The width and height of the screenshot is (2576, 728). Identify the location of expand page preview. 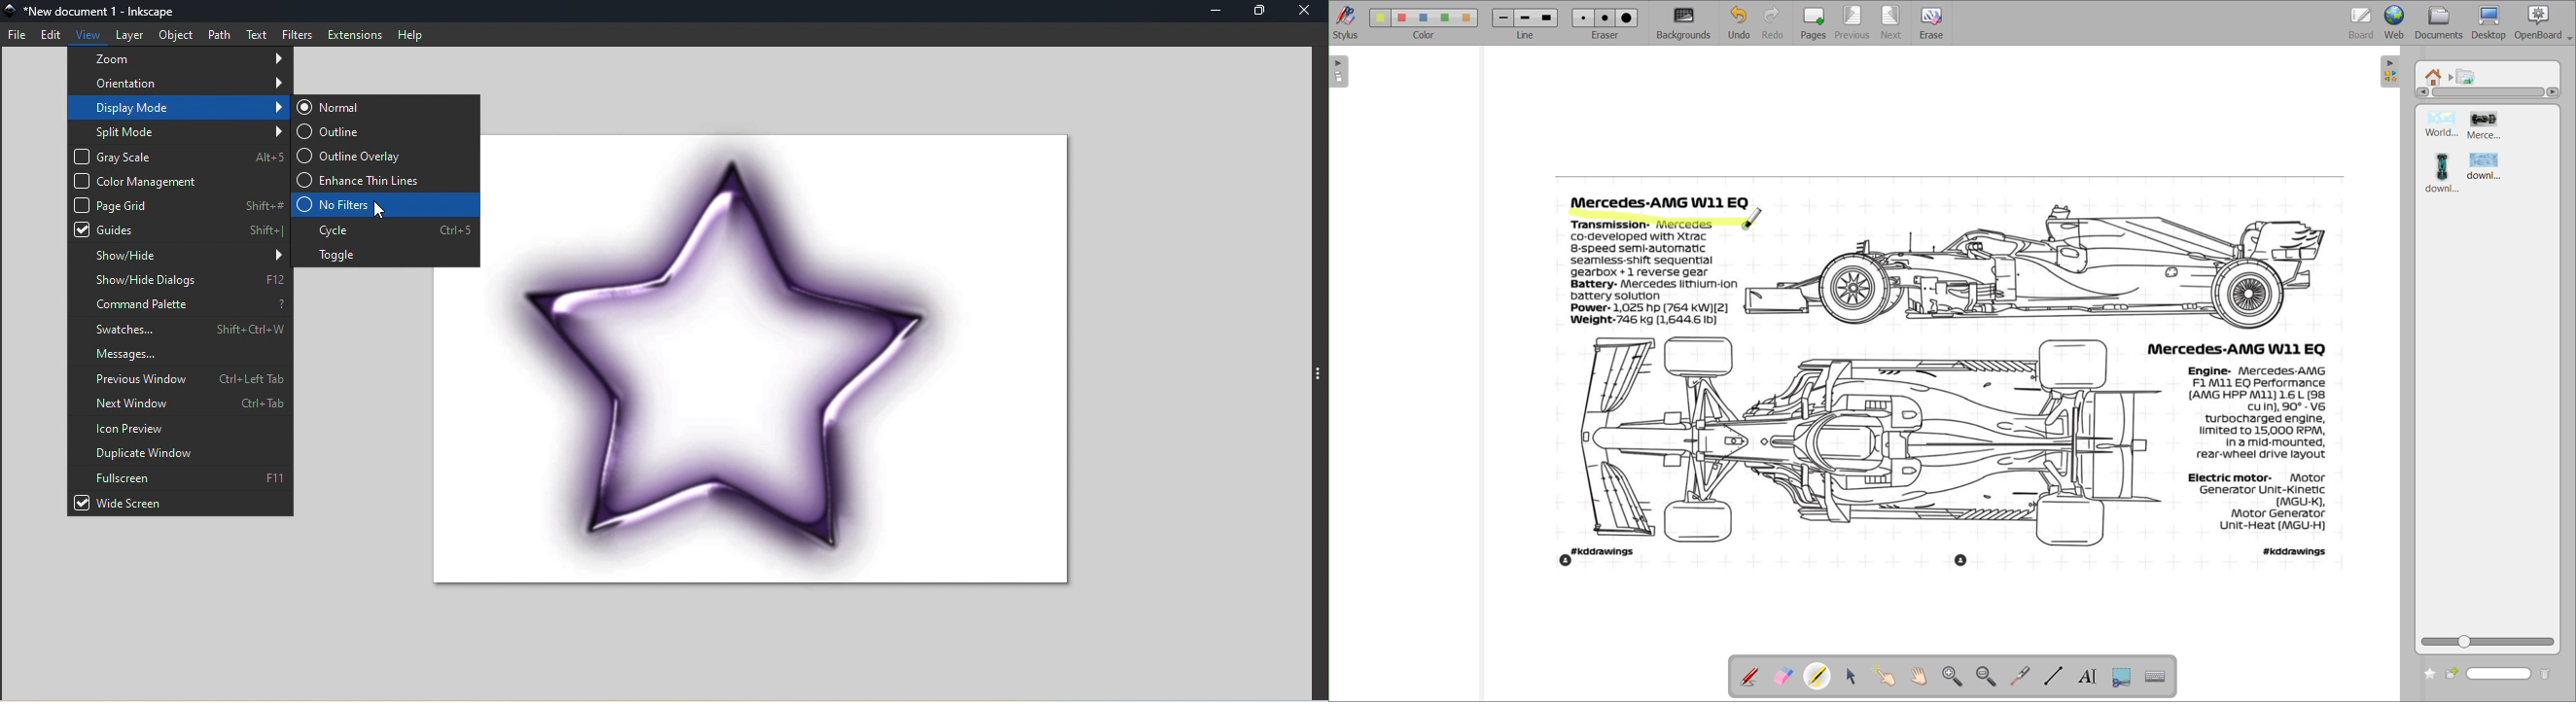
(1339, 72).